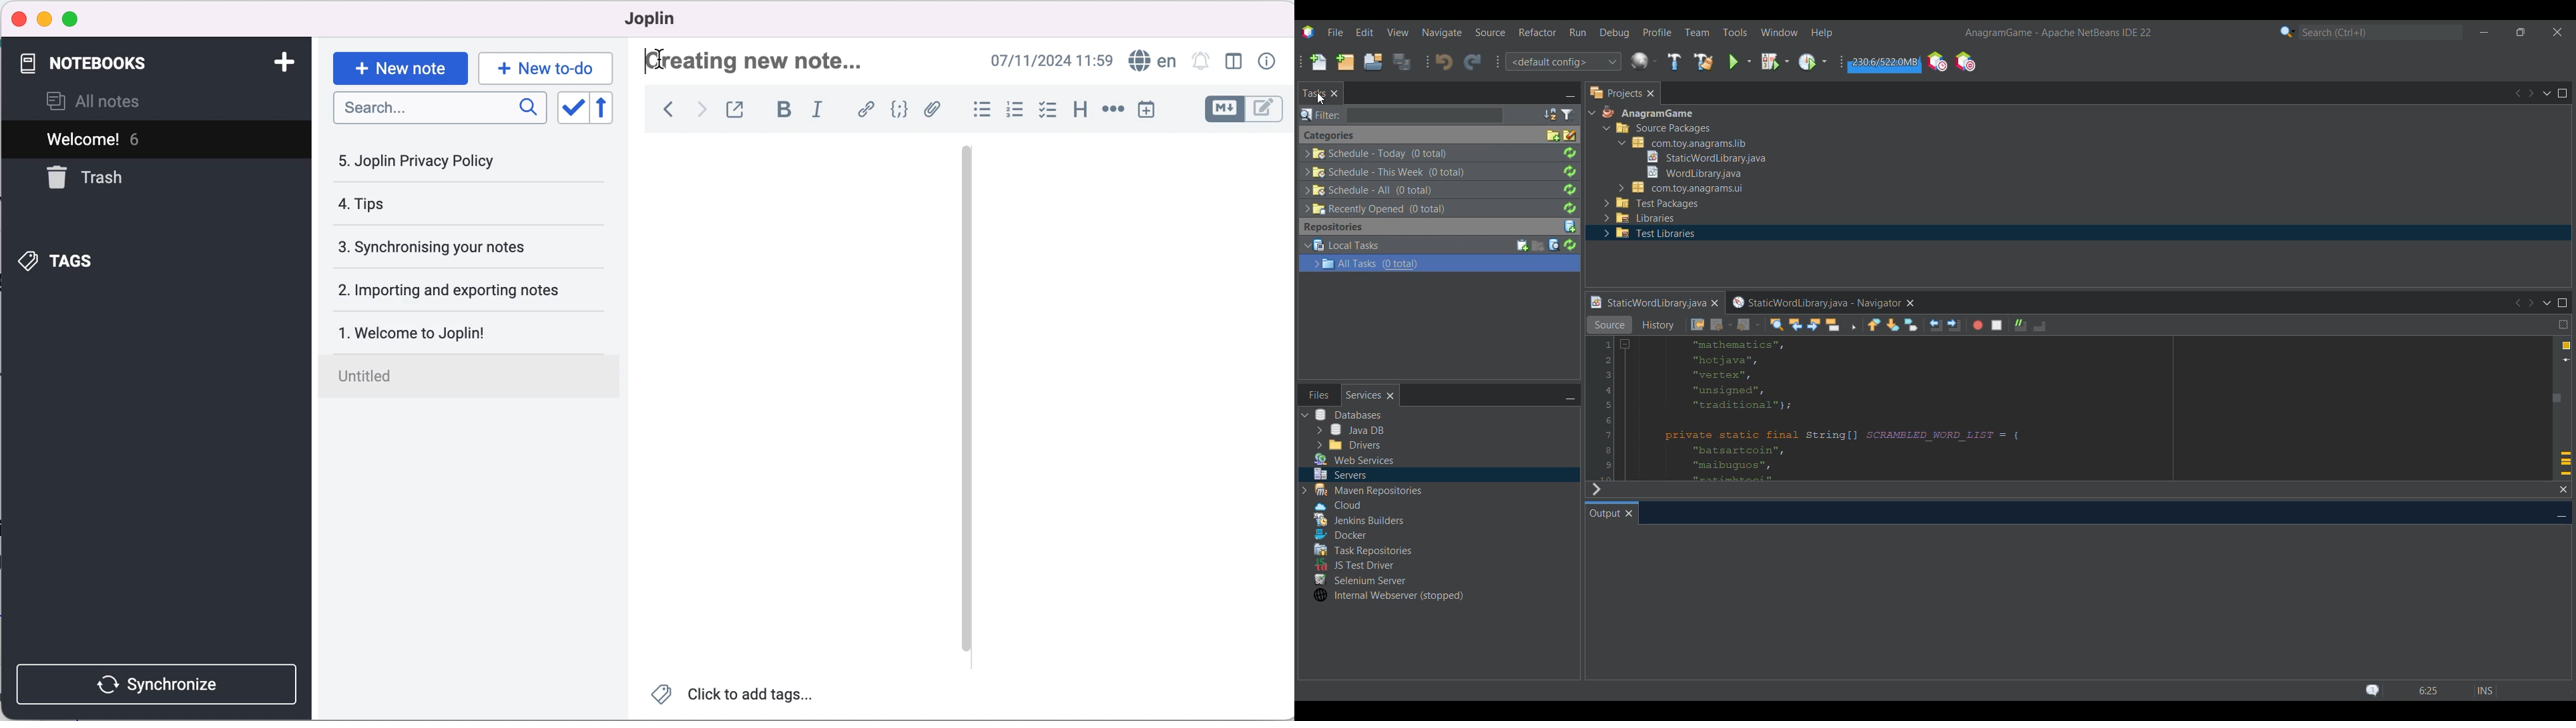 This screenshot has height=728, width=2576. Describe the element at coordinates (1373, 190) in the screenshot. I see `` at that location.